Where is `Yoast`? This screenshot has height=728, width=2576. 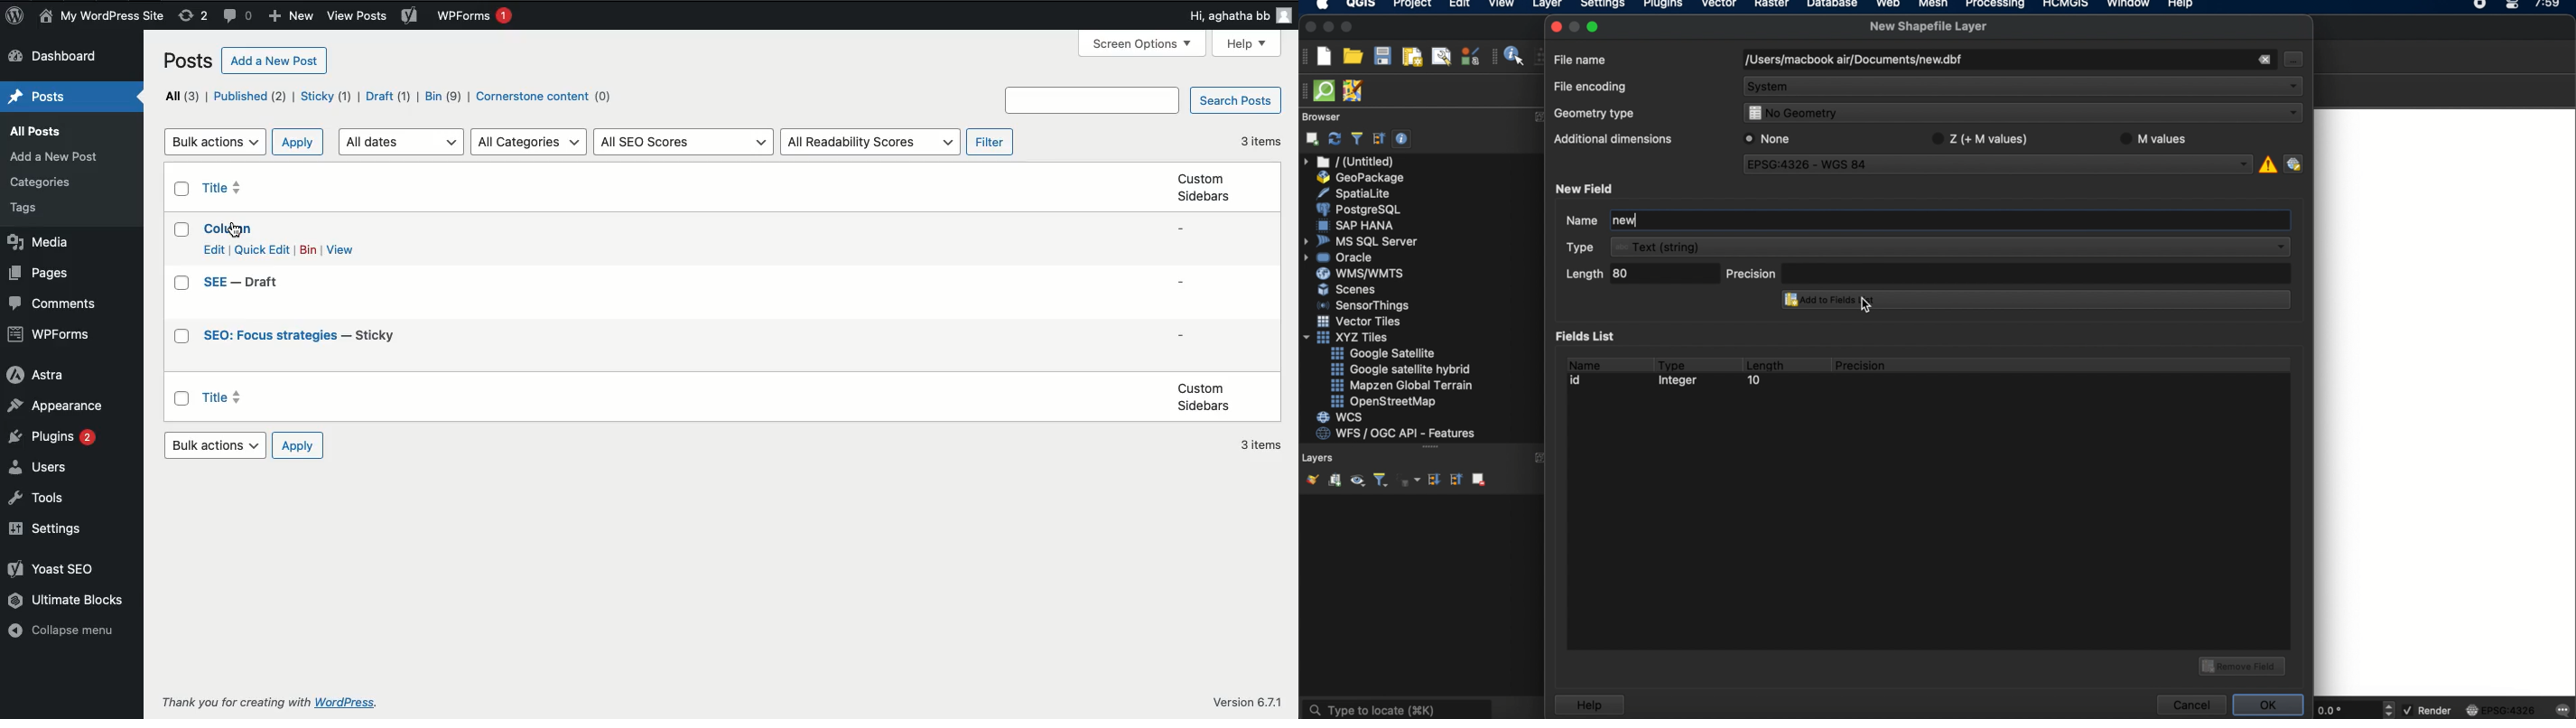 Yoast is located at coordinates (54, 568).